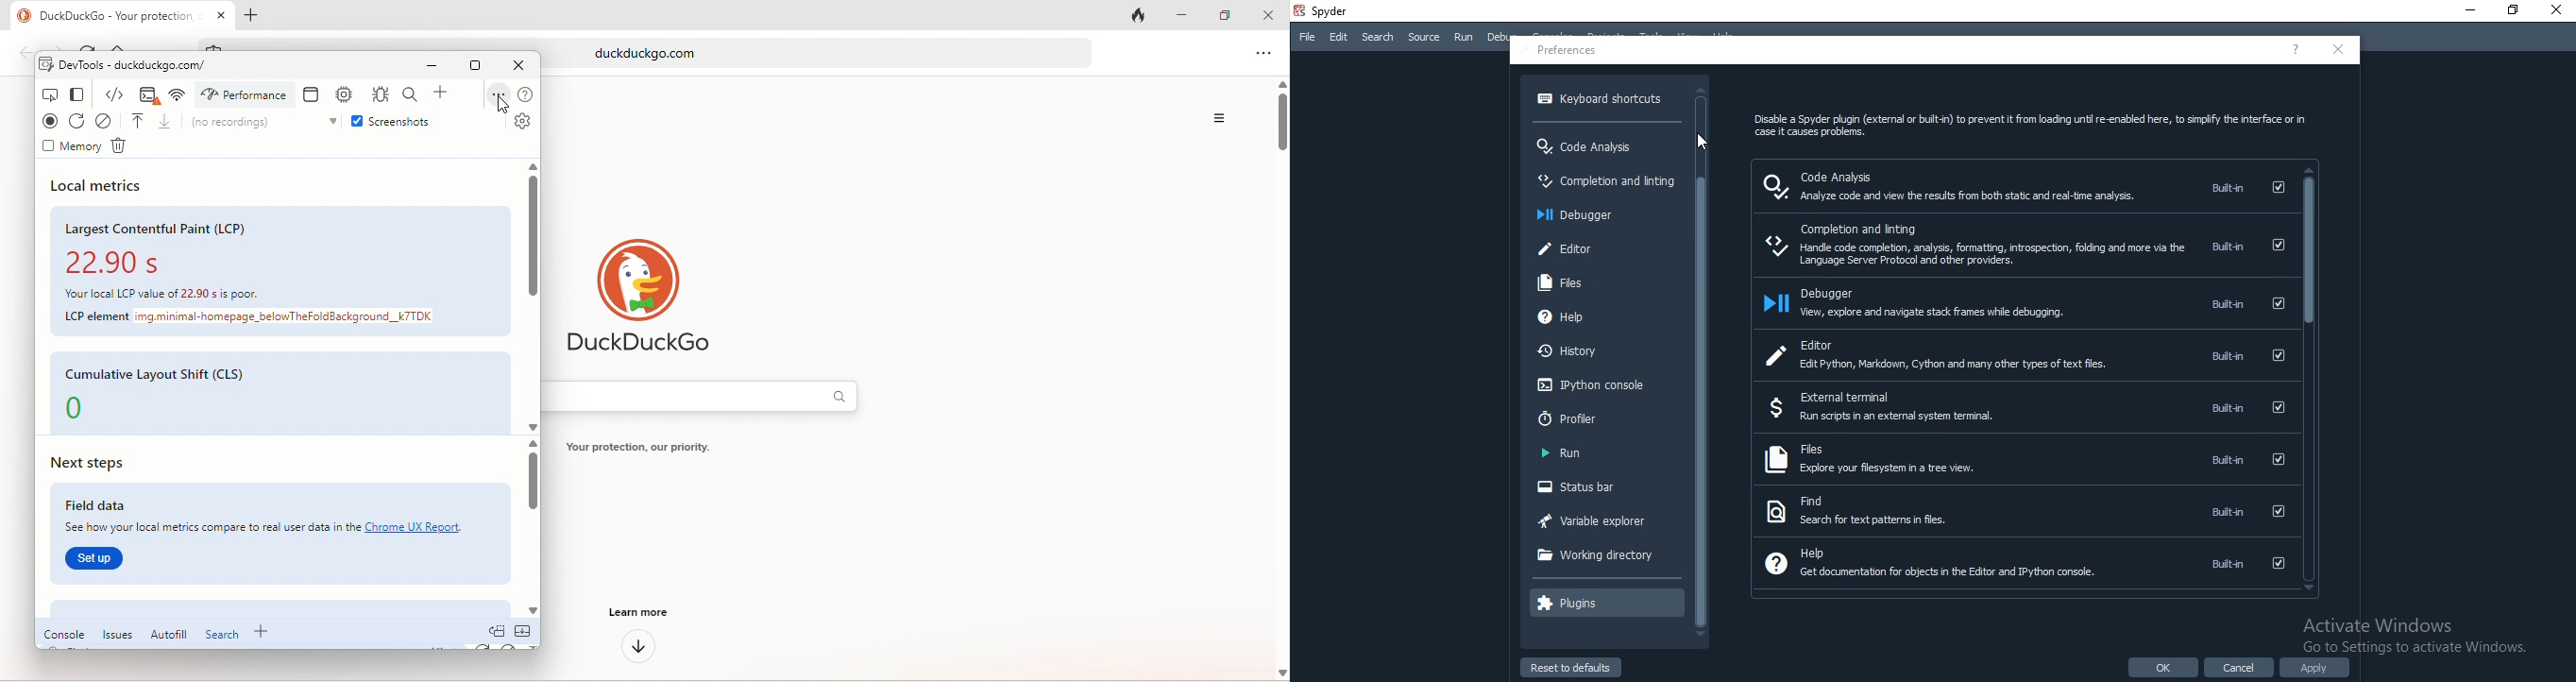  I want to click on delete, so click(120, 144).